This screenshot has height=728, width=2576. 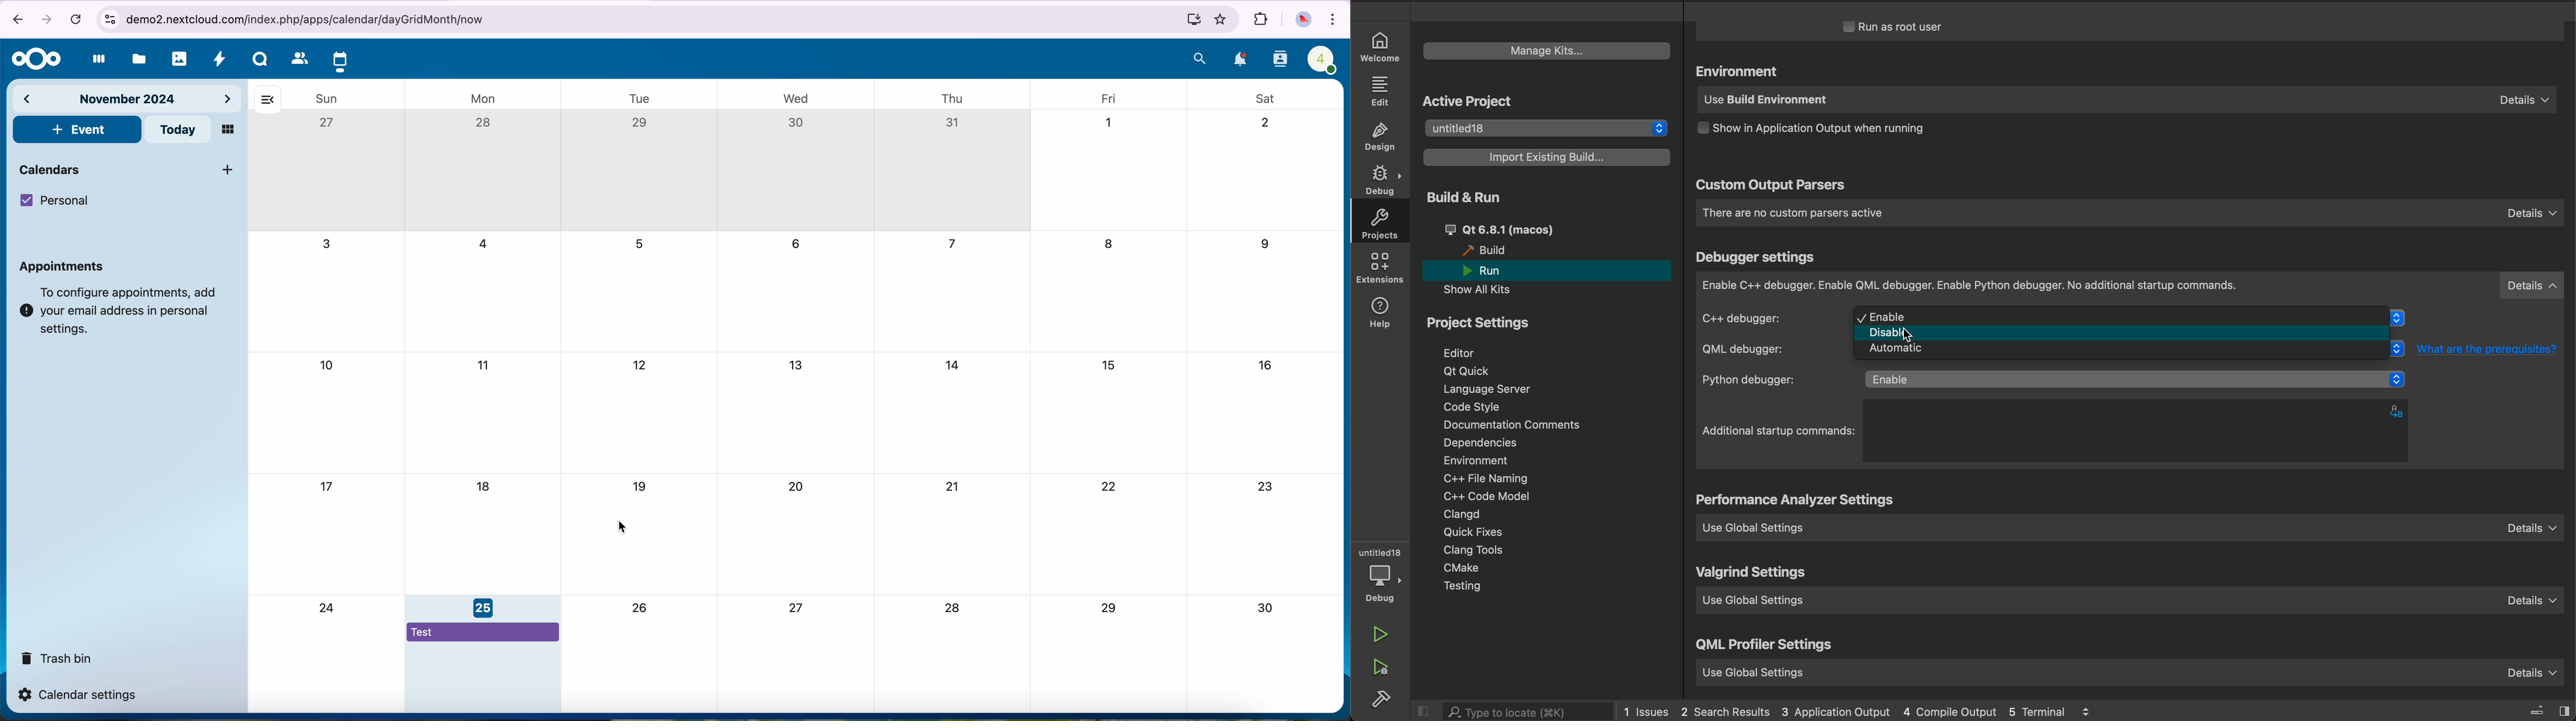 What do you see at coordinates (267, 100) in the screenshot?
I see `hide bar` at bounding box center [267, 100].